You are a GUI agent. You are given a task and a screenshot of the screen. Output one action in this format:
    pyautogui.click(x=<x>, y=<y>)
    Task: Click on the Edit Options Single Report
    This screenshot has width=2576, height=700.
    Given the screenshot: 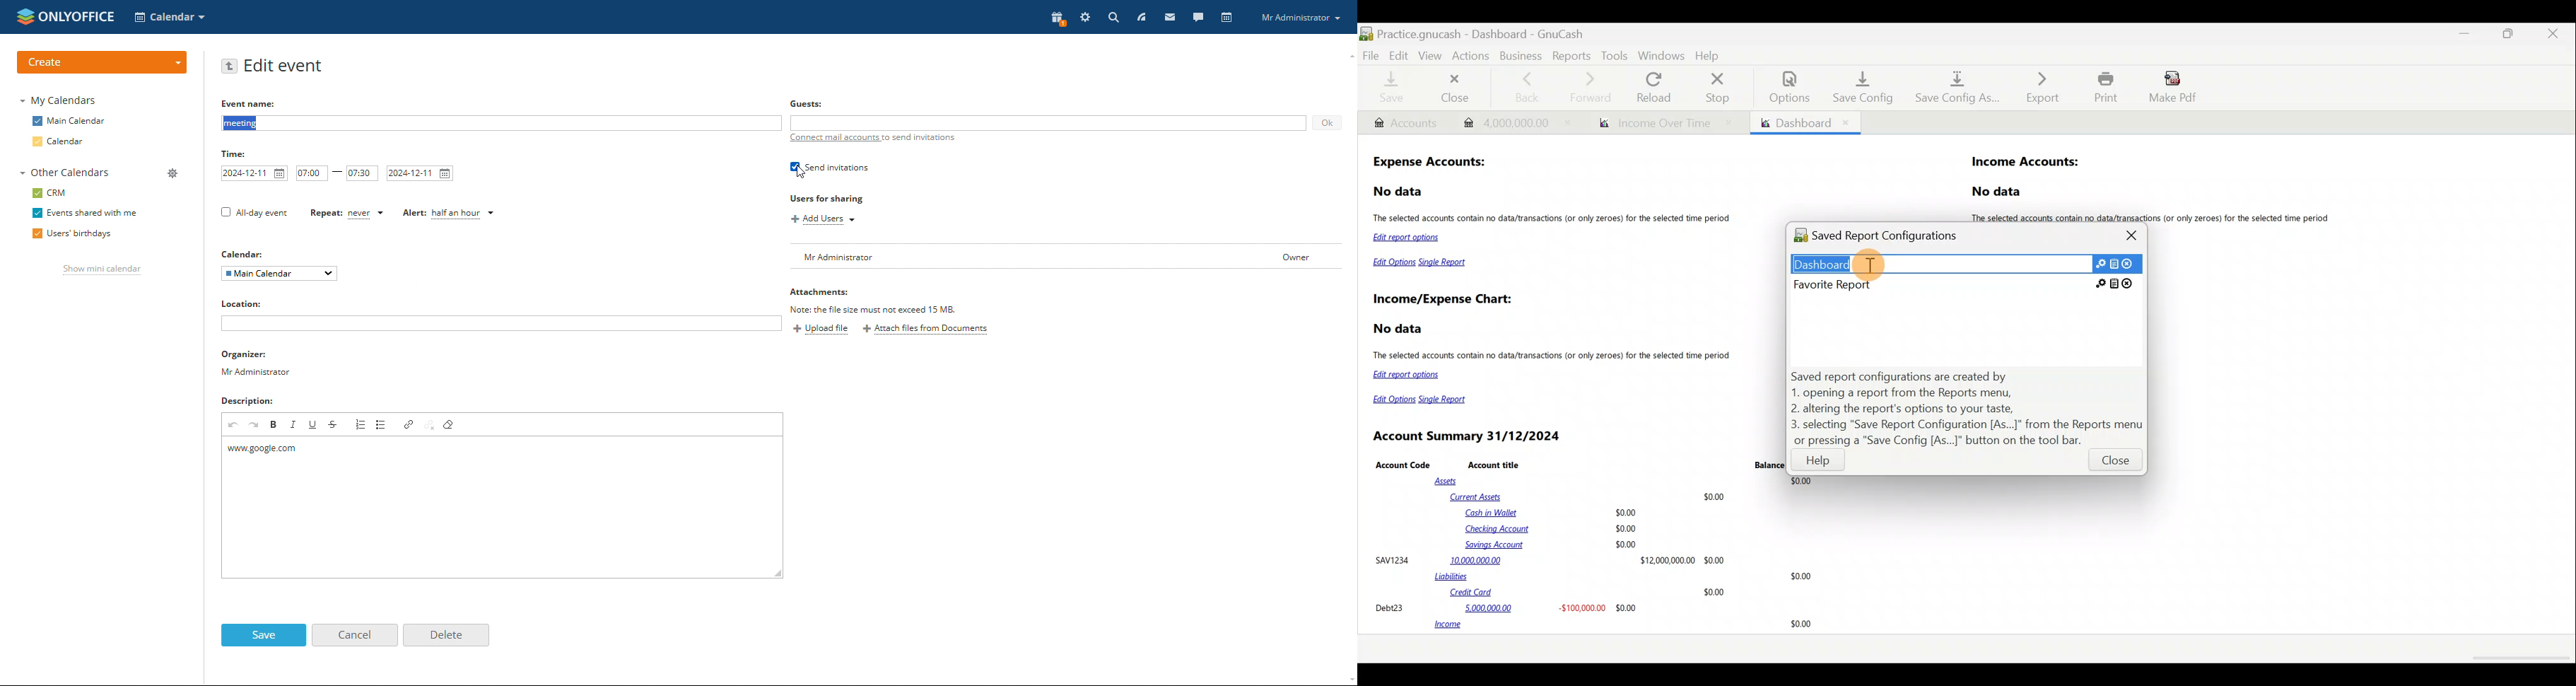 What is the action you would take?
    pyautogui.click(x=1425, y=400)
    